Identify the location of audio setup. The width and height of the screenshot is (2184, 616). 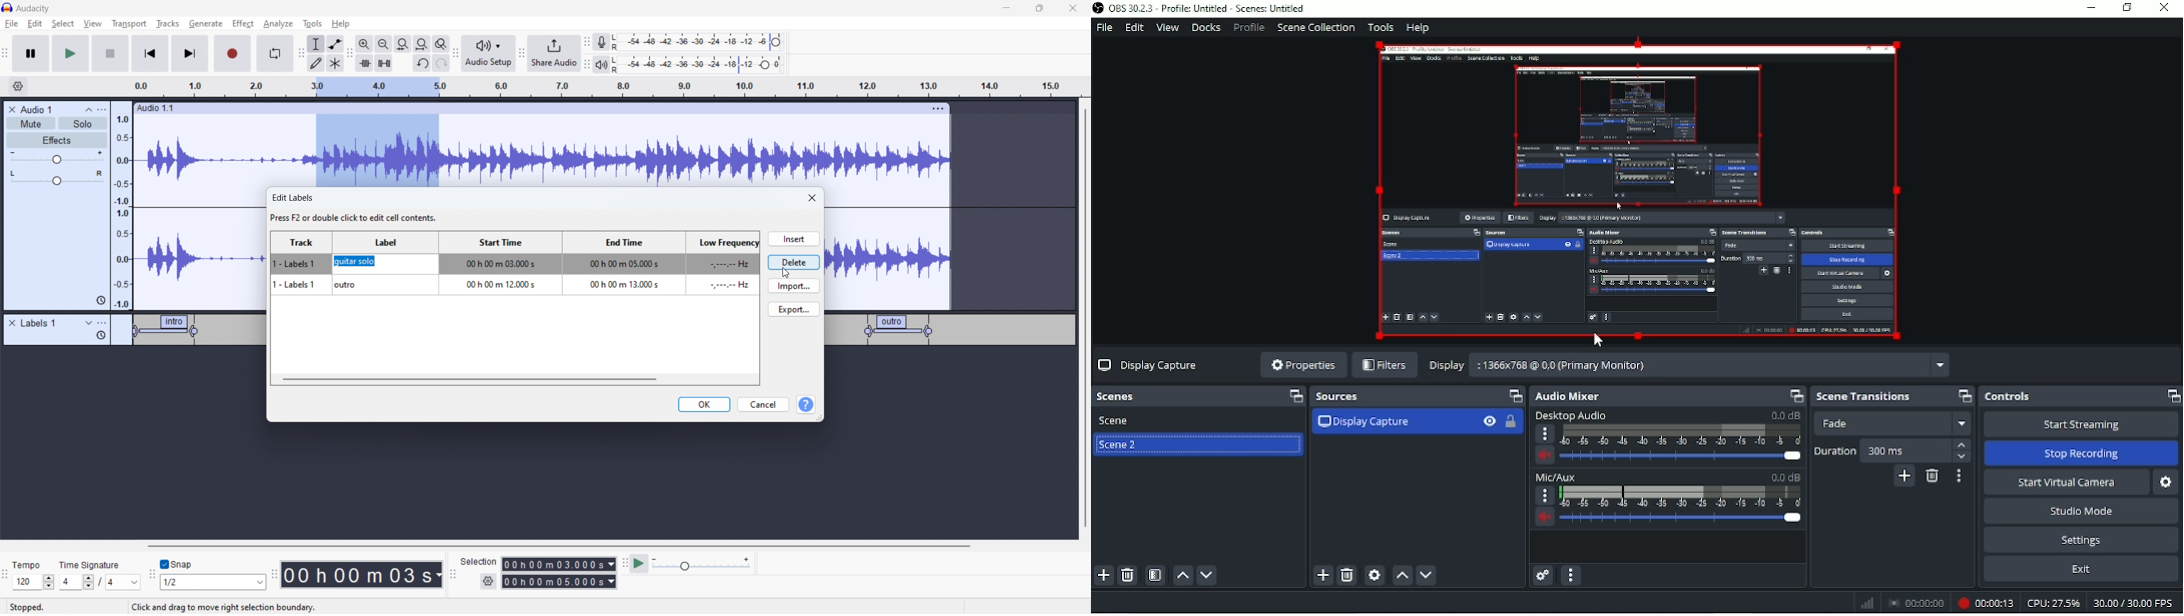
(489, 54).